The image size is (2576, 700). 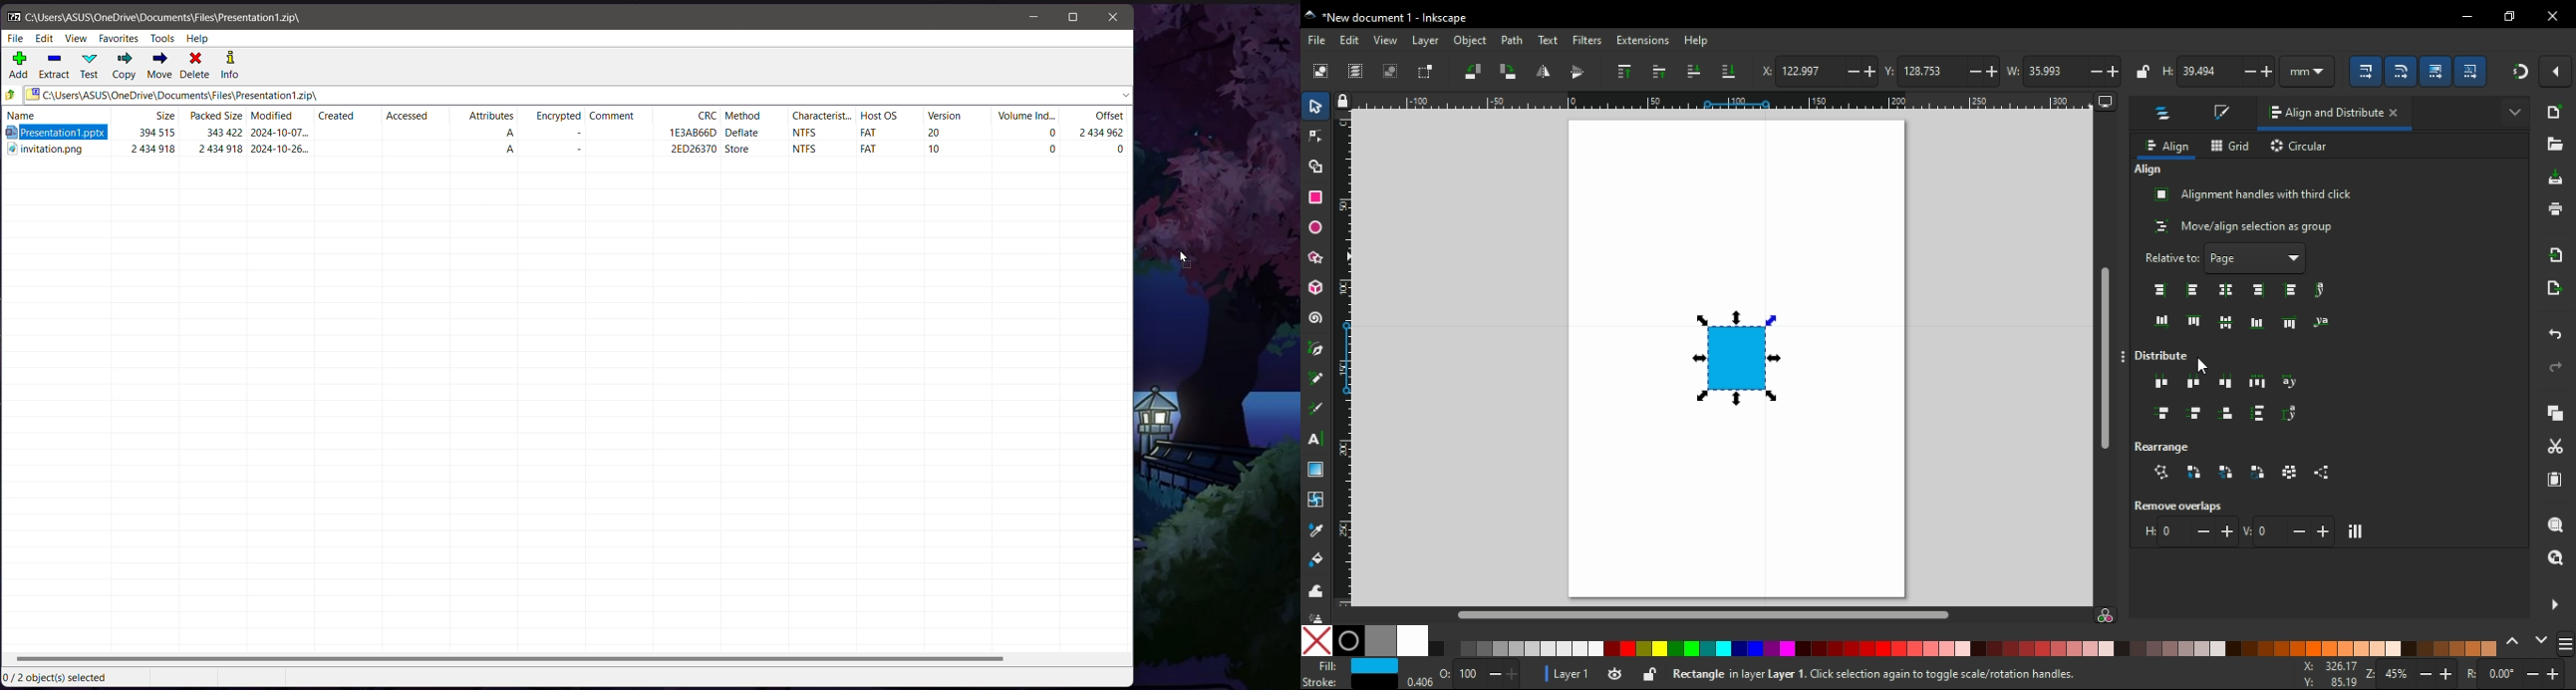 What do you see at coordinates (1316, 379) in the screenshot?
I see `pencil tool` at bounding box center [1316, 379].